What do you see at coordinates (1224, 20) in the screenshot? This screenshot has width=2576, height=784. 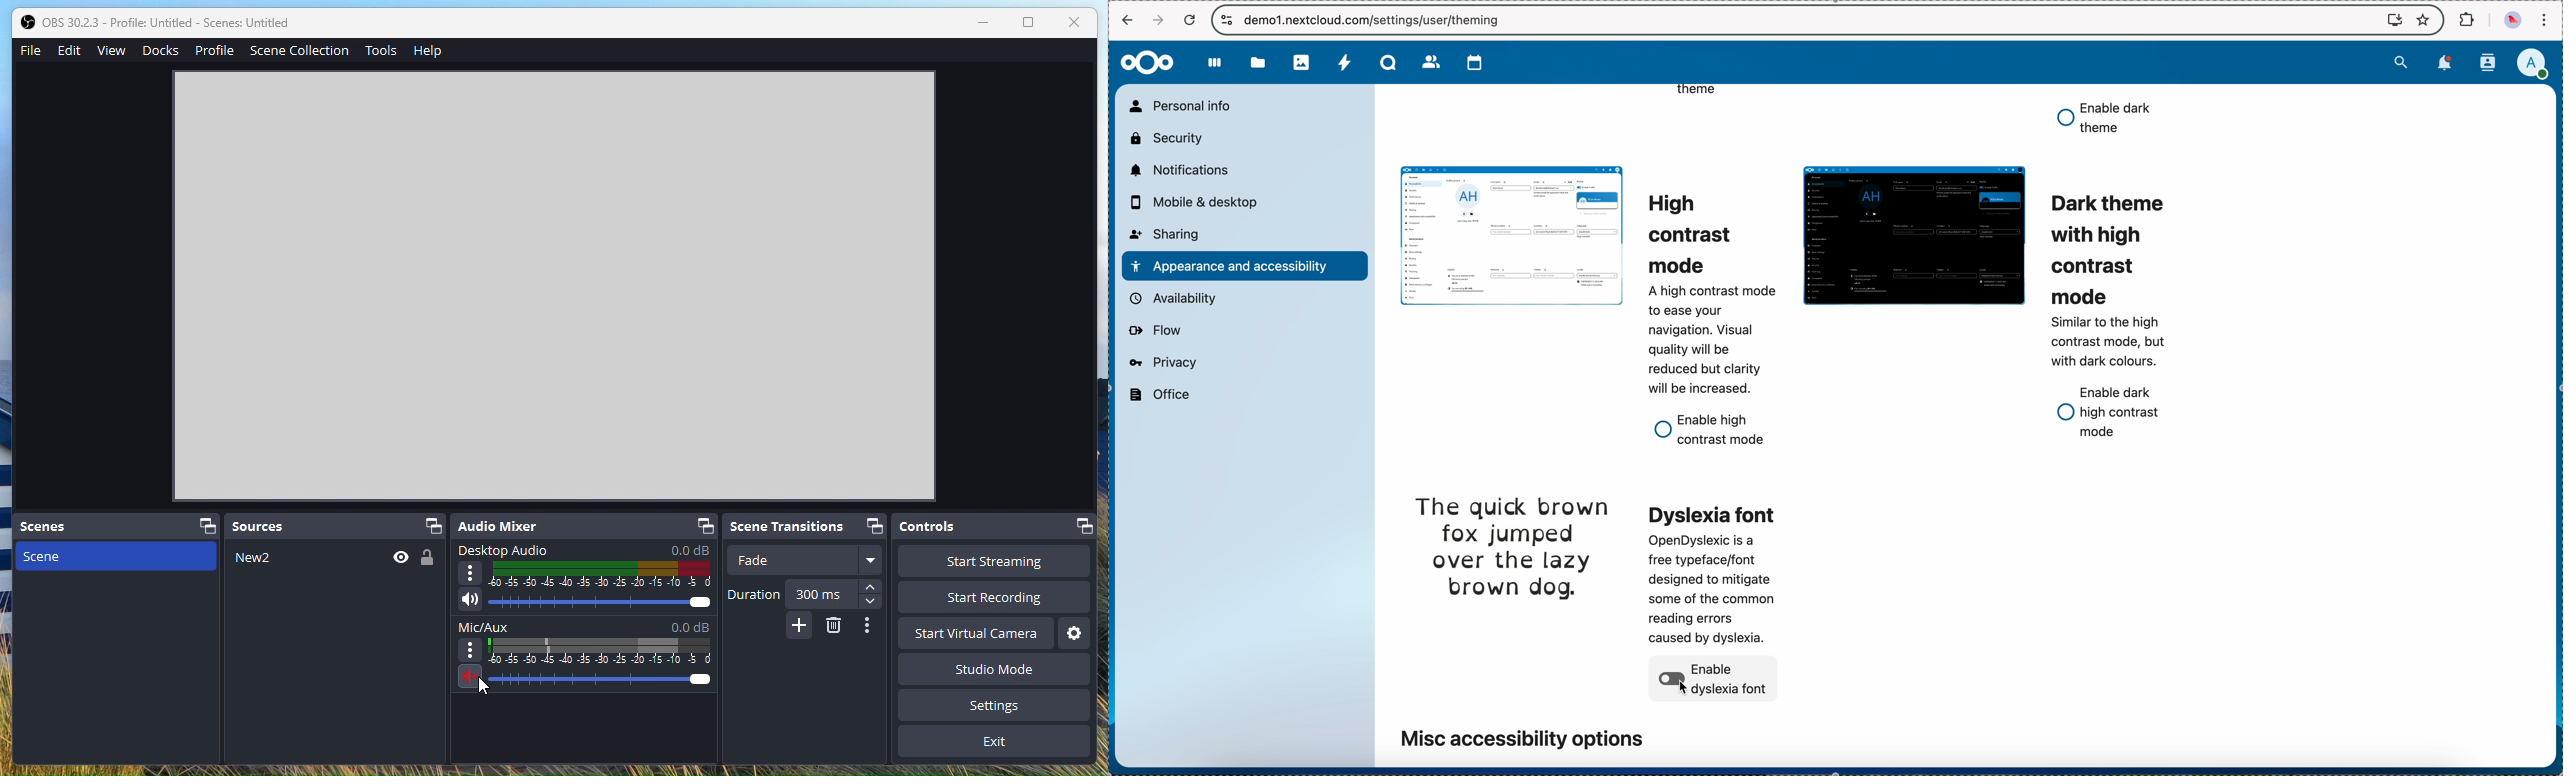 I see `controls` at bounding box center [1224, 20].